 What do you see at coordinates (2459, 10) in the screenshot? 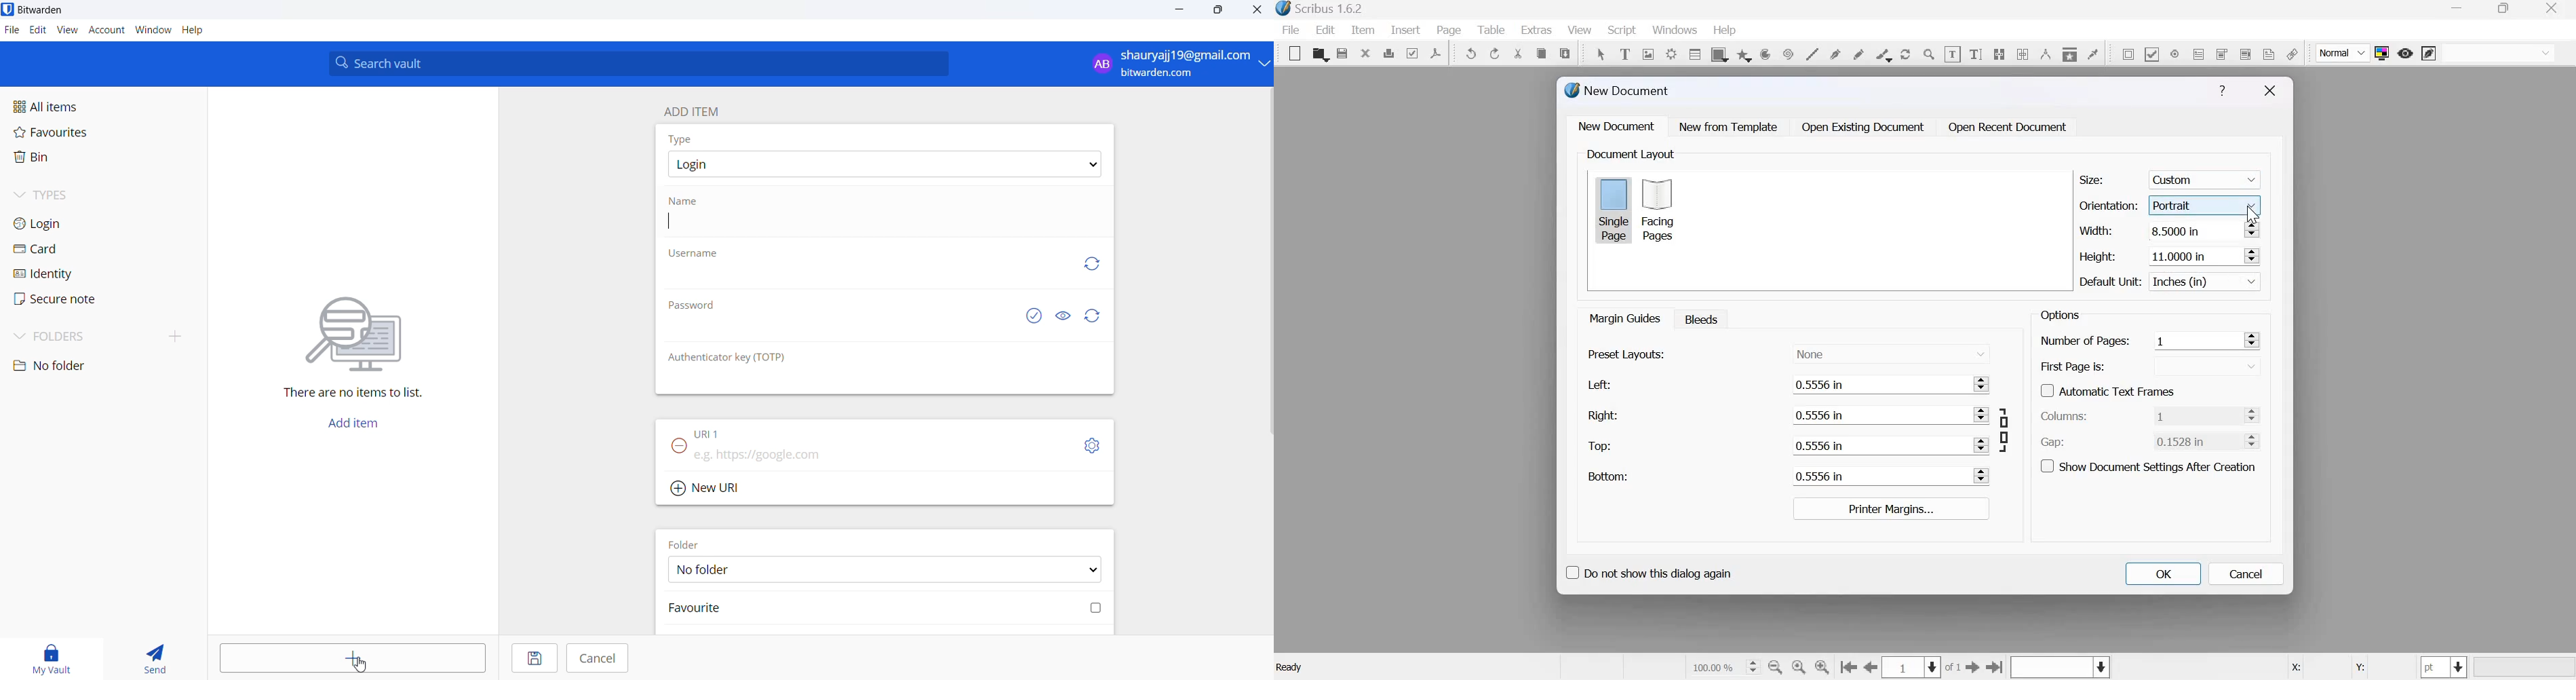
I see `minimize` at bounding box center [2459, 10].